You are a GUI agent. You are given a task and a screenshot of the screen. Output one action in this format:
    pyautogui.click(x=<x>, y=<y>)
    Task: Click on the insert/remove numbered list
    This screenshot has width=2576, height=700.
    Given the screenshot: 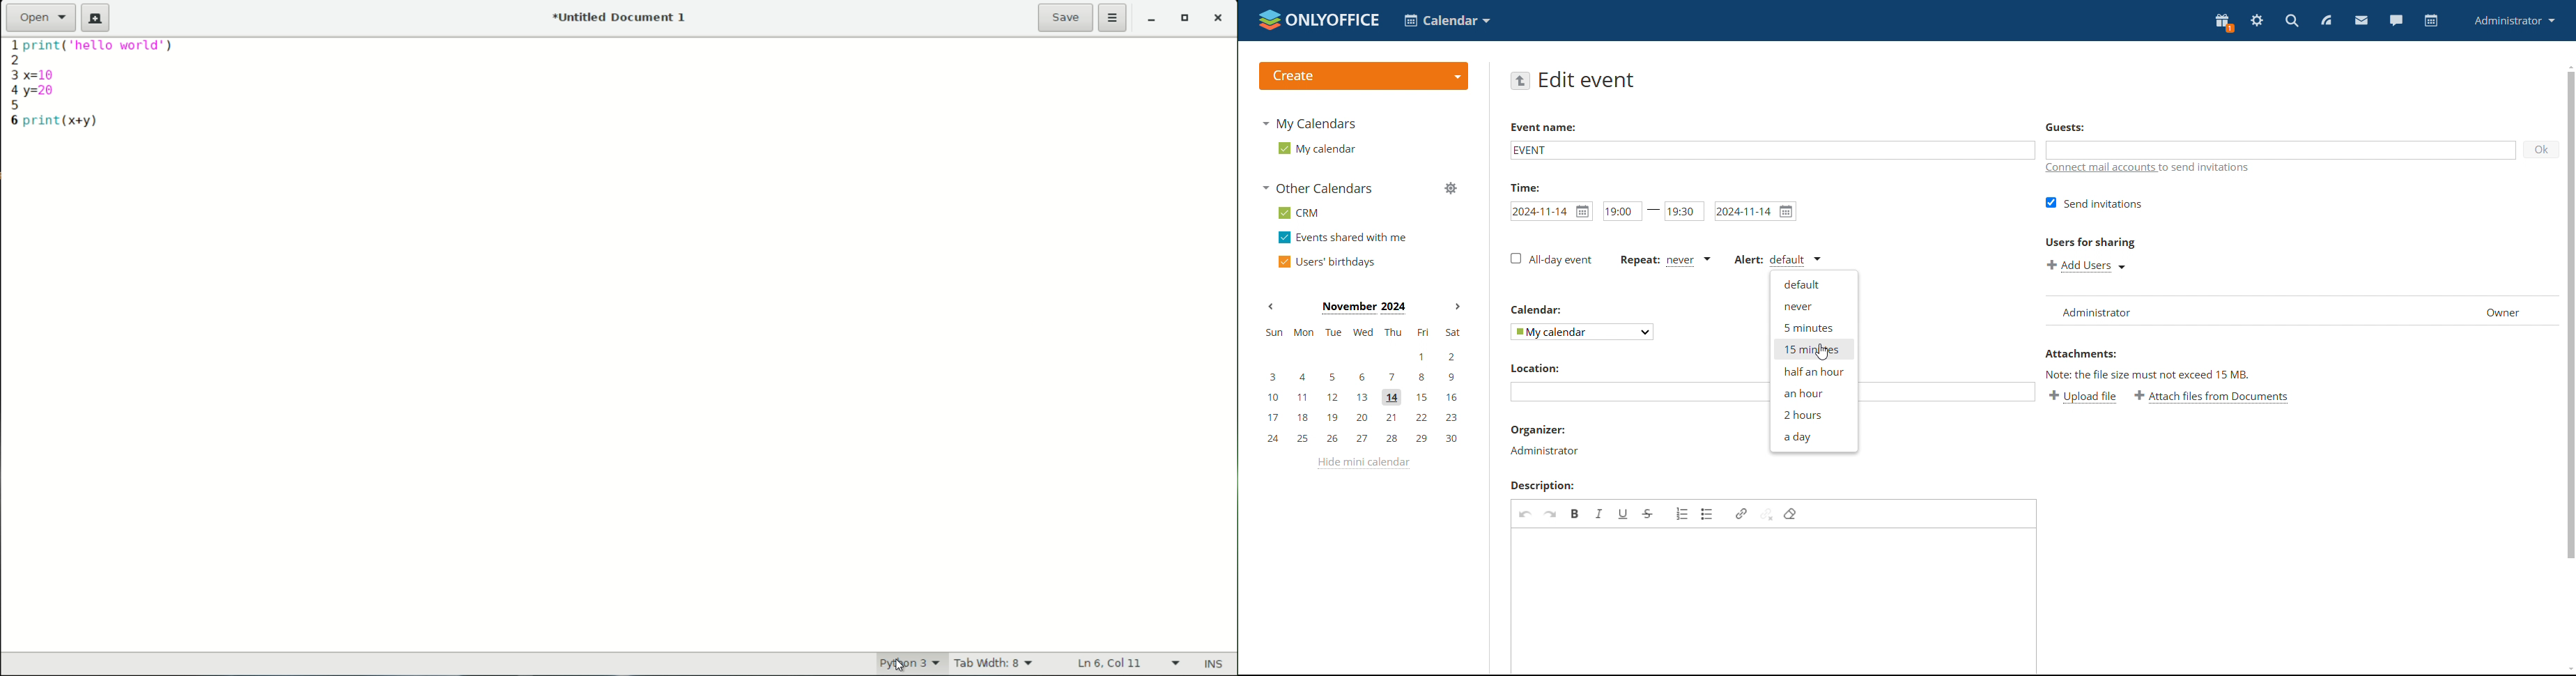 What is the action you would take?
    pyautogui.click(x=1683, y=513)
    